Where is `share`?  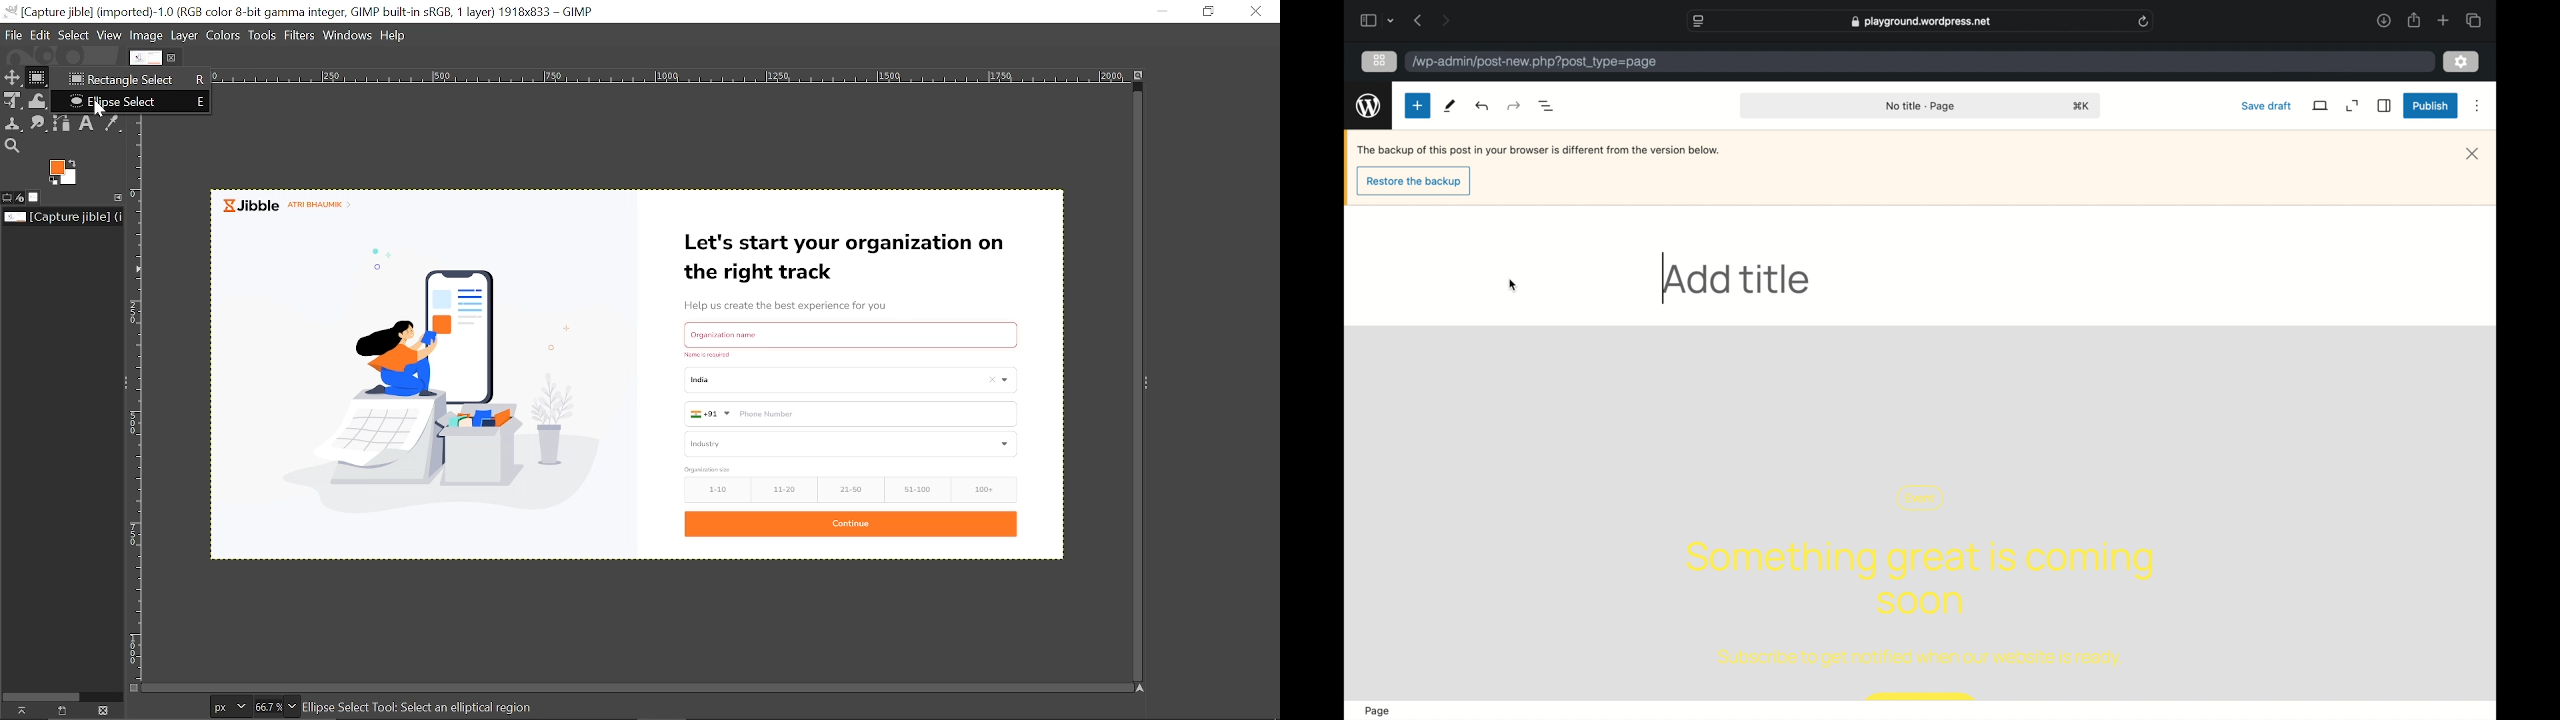 share is located at coordinates (2413, 20).